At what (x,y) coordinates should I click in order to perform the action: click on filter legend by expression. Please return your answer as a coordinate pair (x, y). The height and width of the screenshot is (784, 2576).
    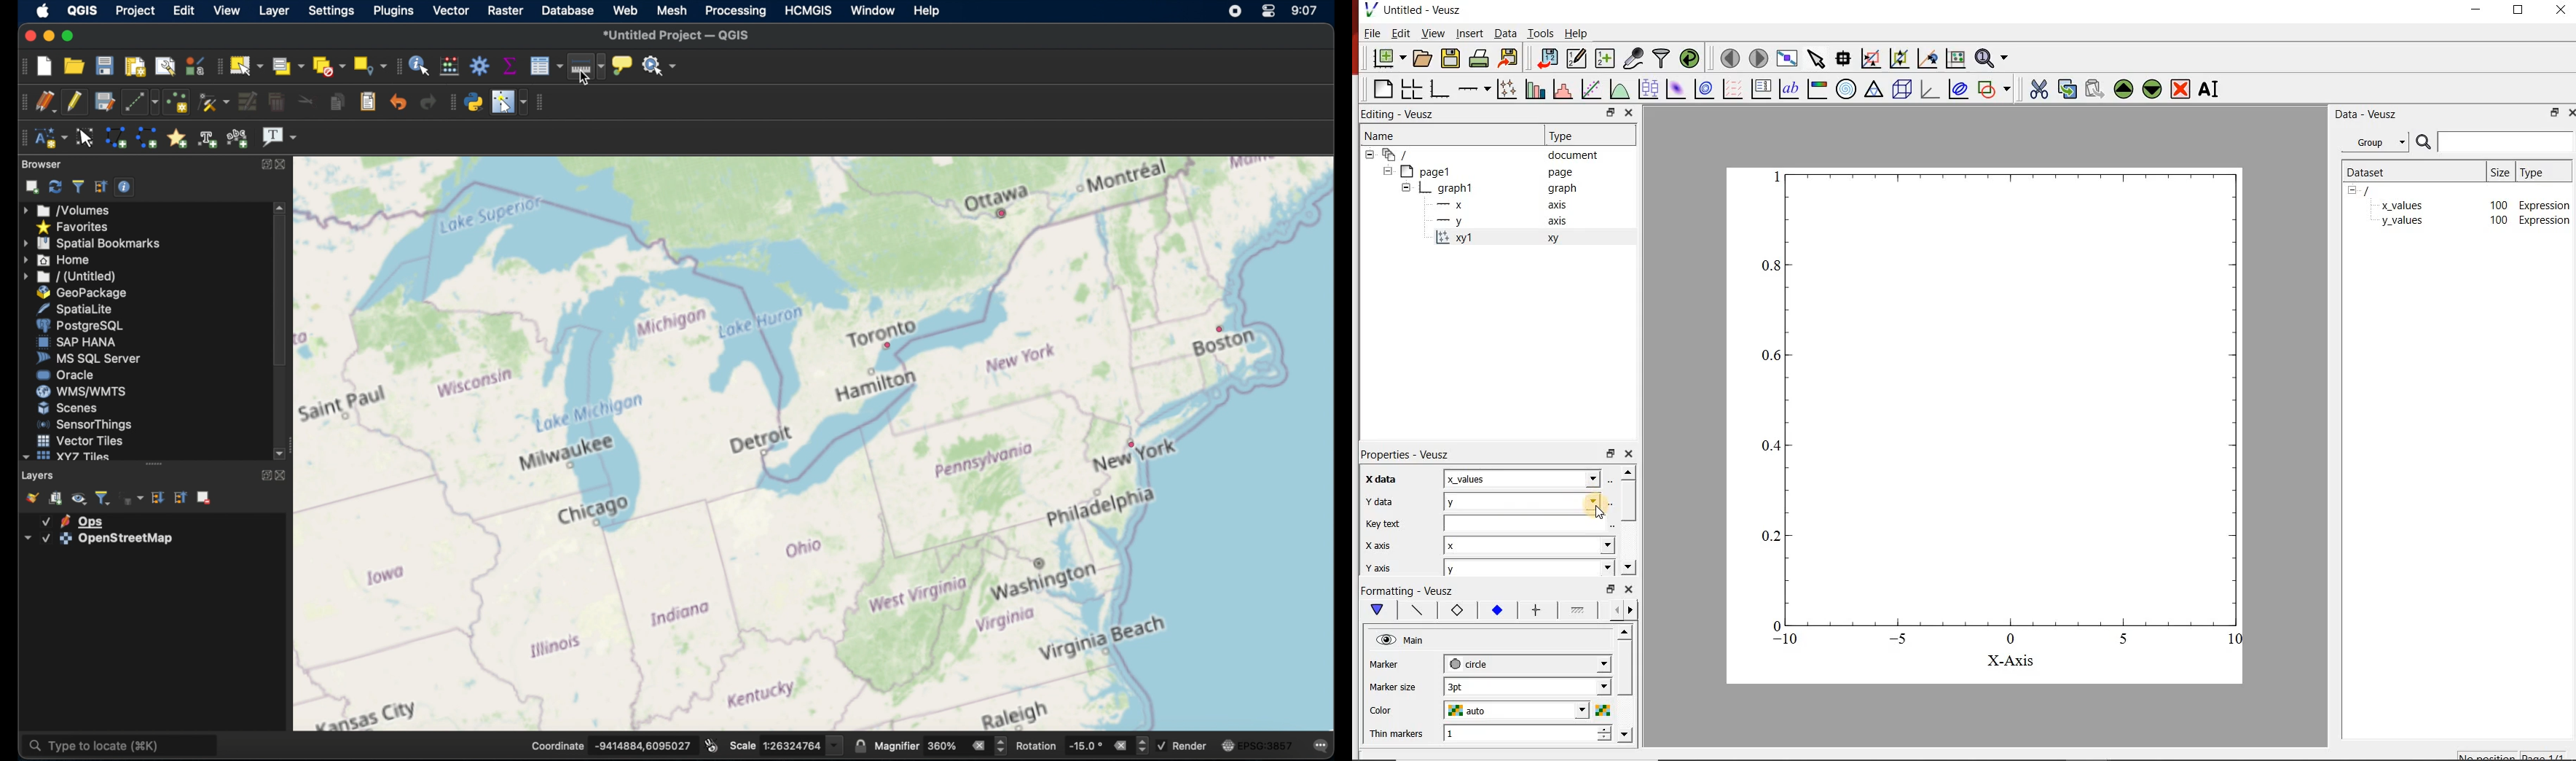
    Looking at the image, I should click on (132, 500).